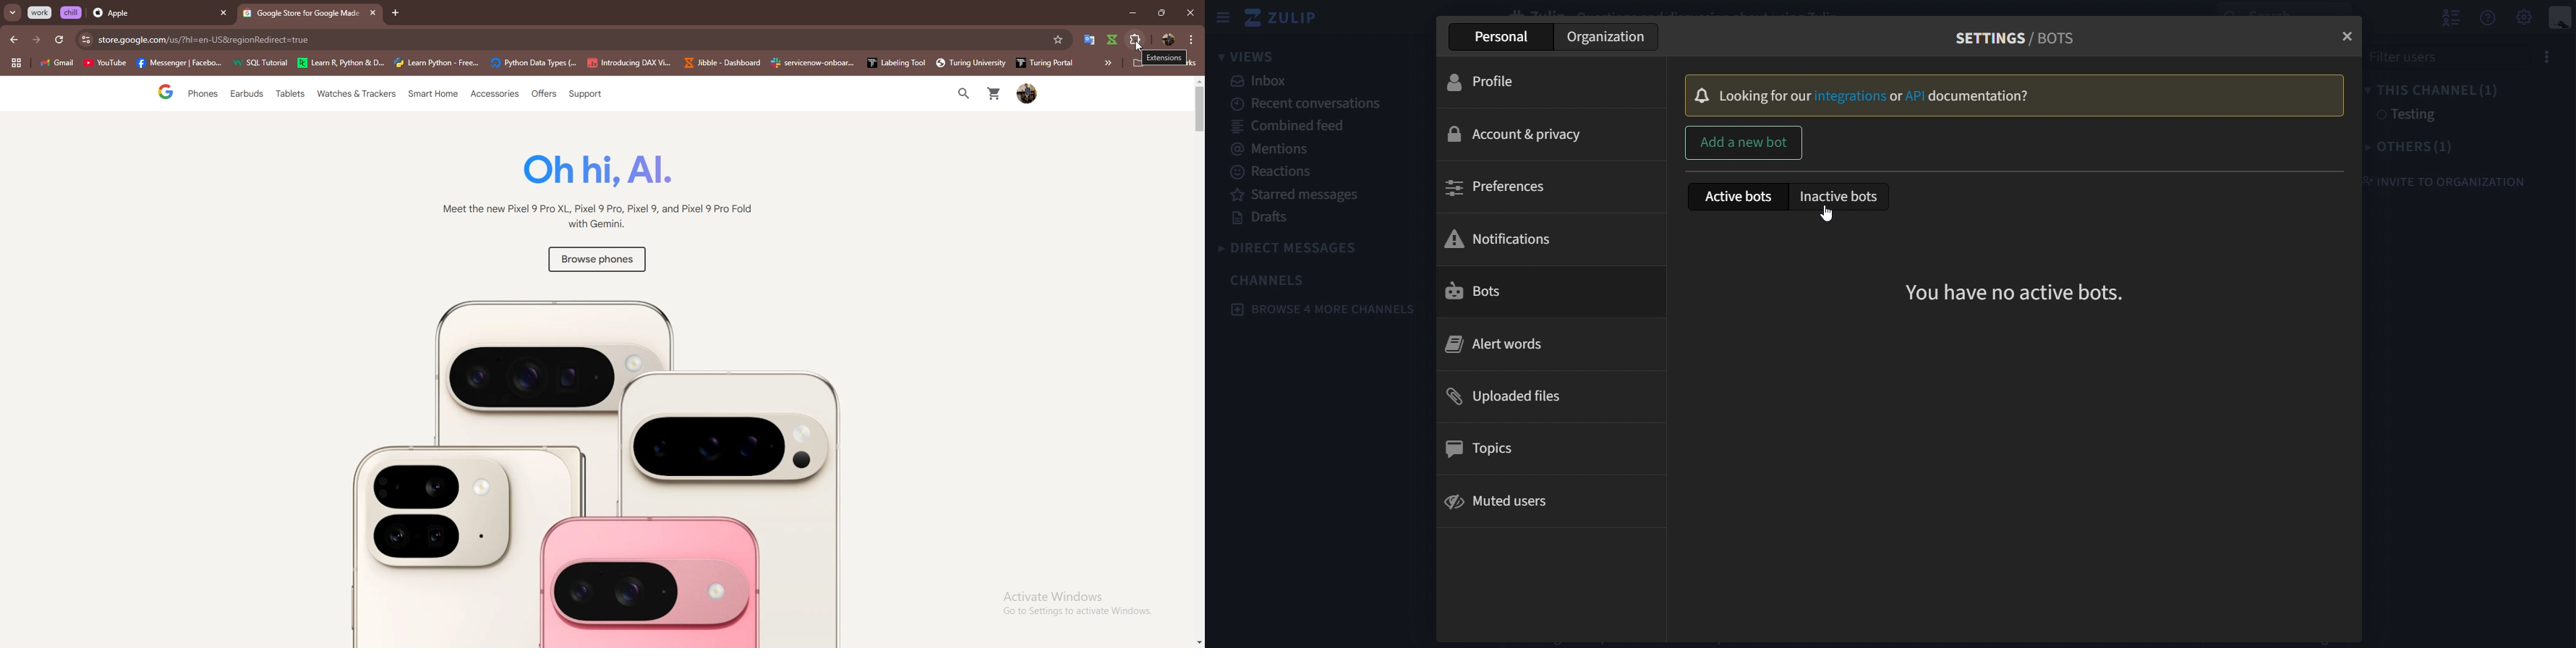 This screenshot has width=2576, height=672. I want to click on close, so click(2349, 38).